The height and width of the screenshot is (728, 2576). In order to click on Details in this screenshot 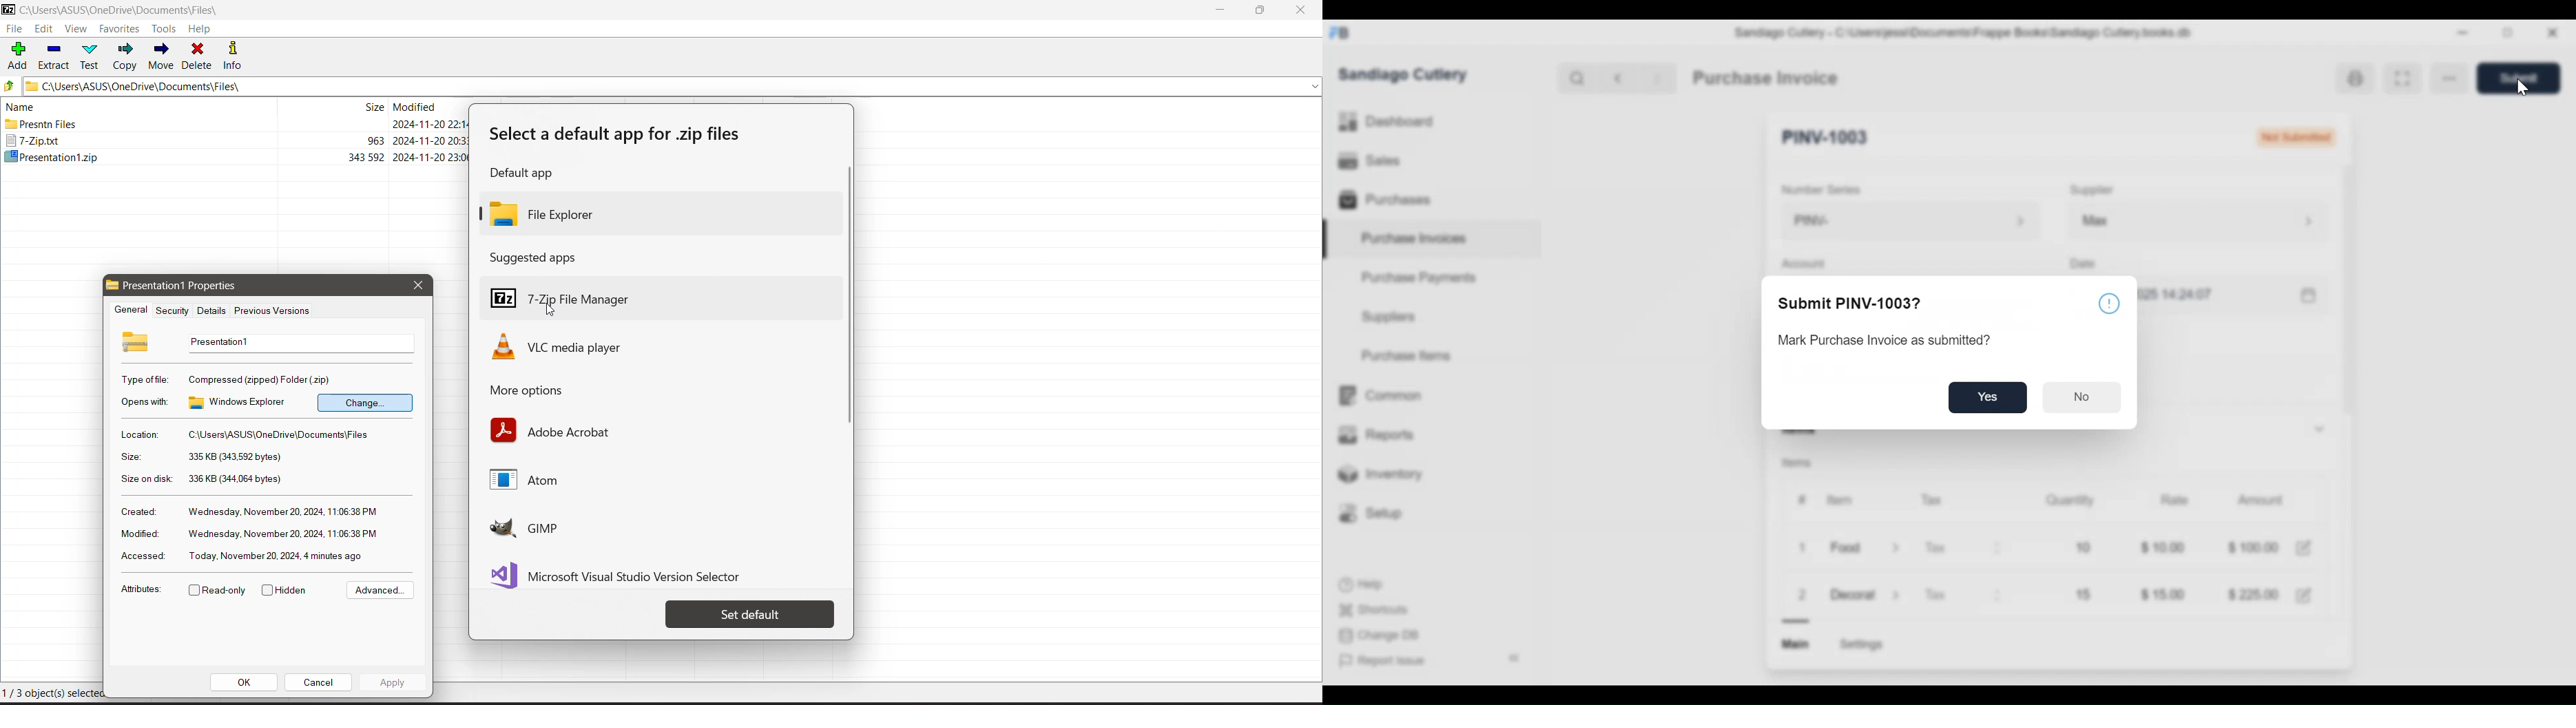, I will do `click(209, 311)`.